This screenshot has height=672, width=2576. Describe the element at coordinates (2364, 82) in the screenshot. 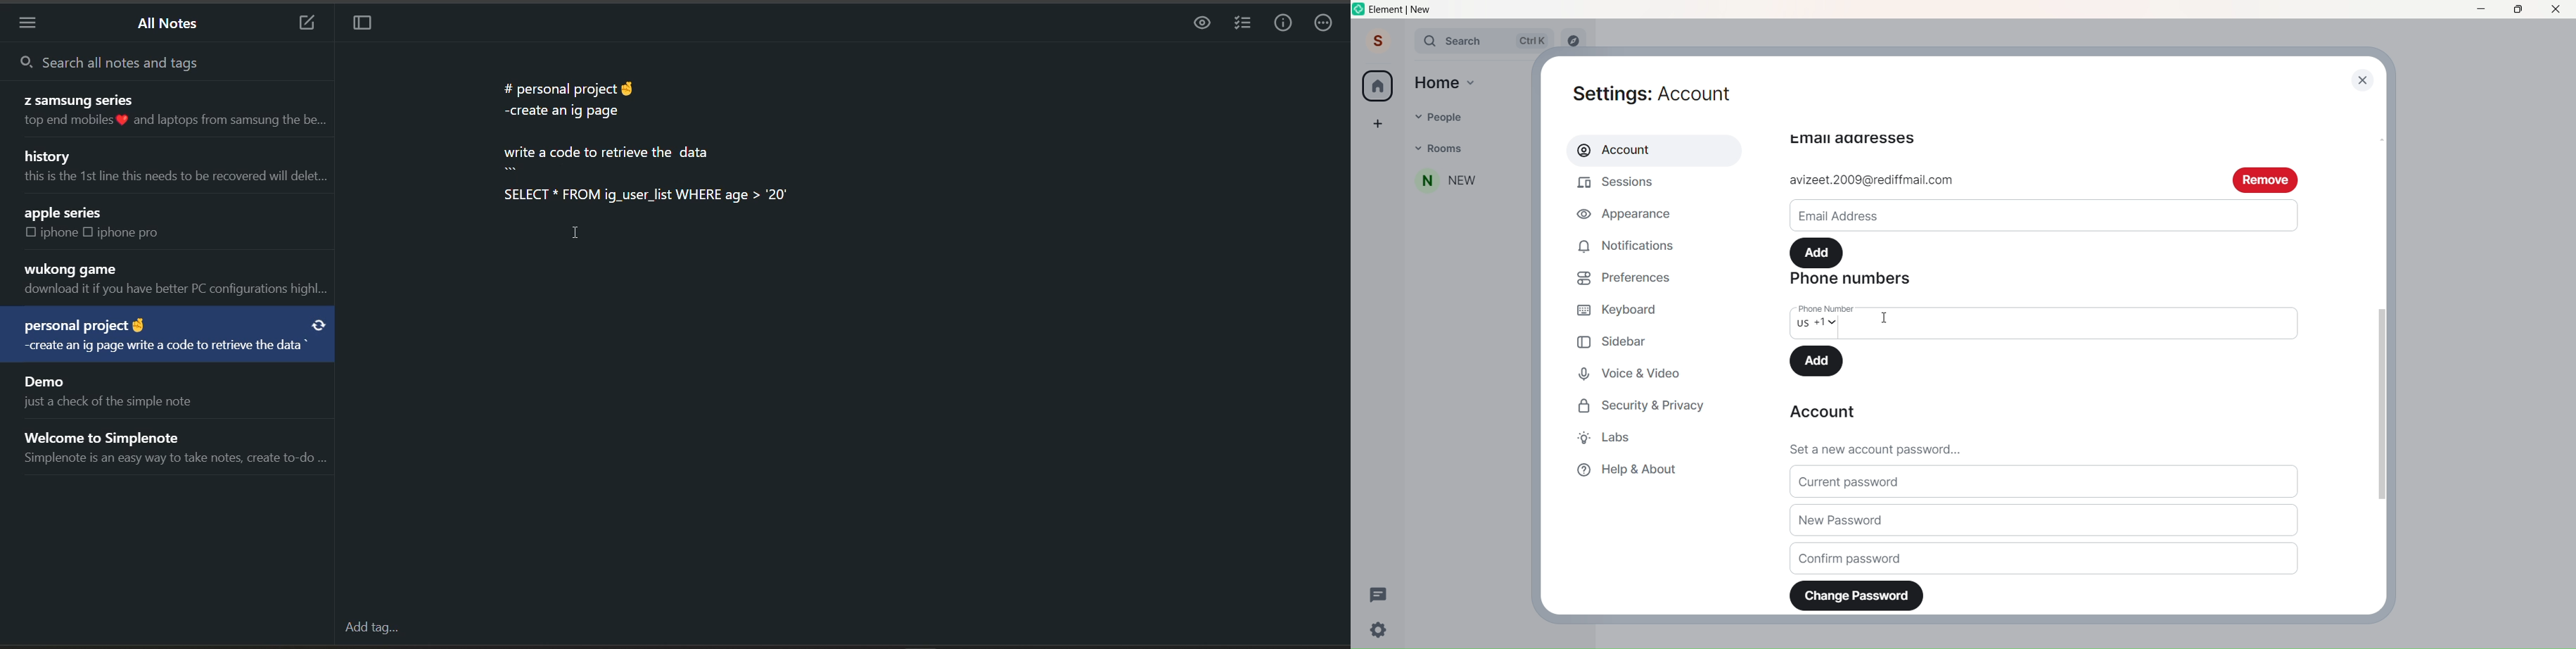

I see `close` at that location.